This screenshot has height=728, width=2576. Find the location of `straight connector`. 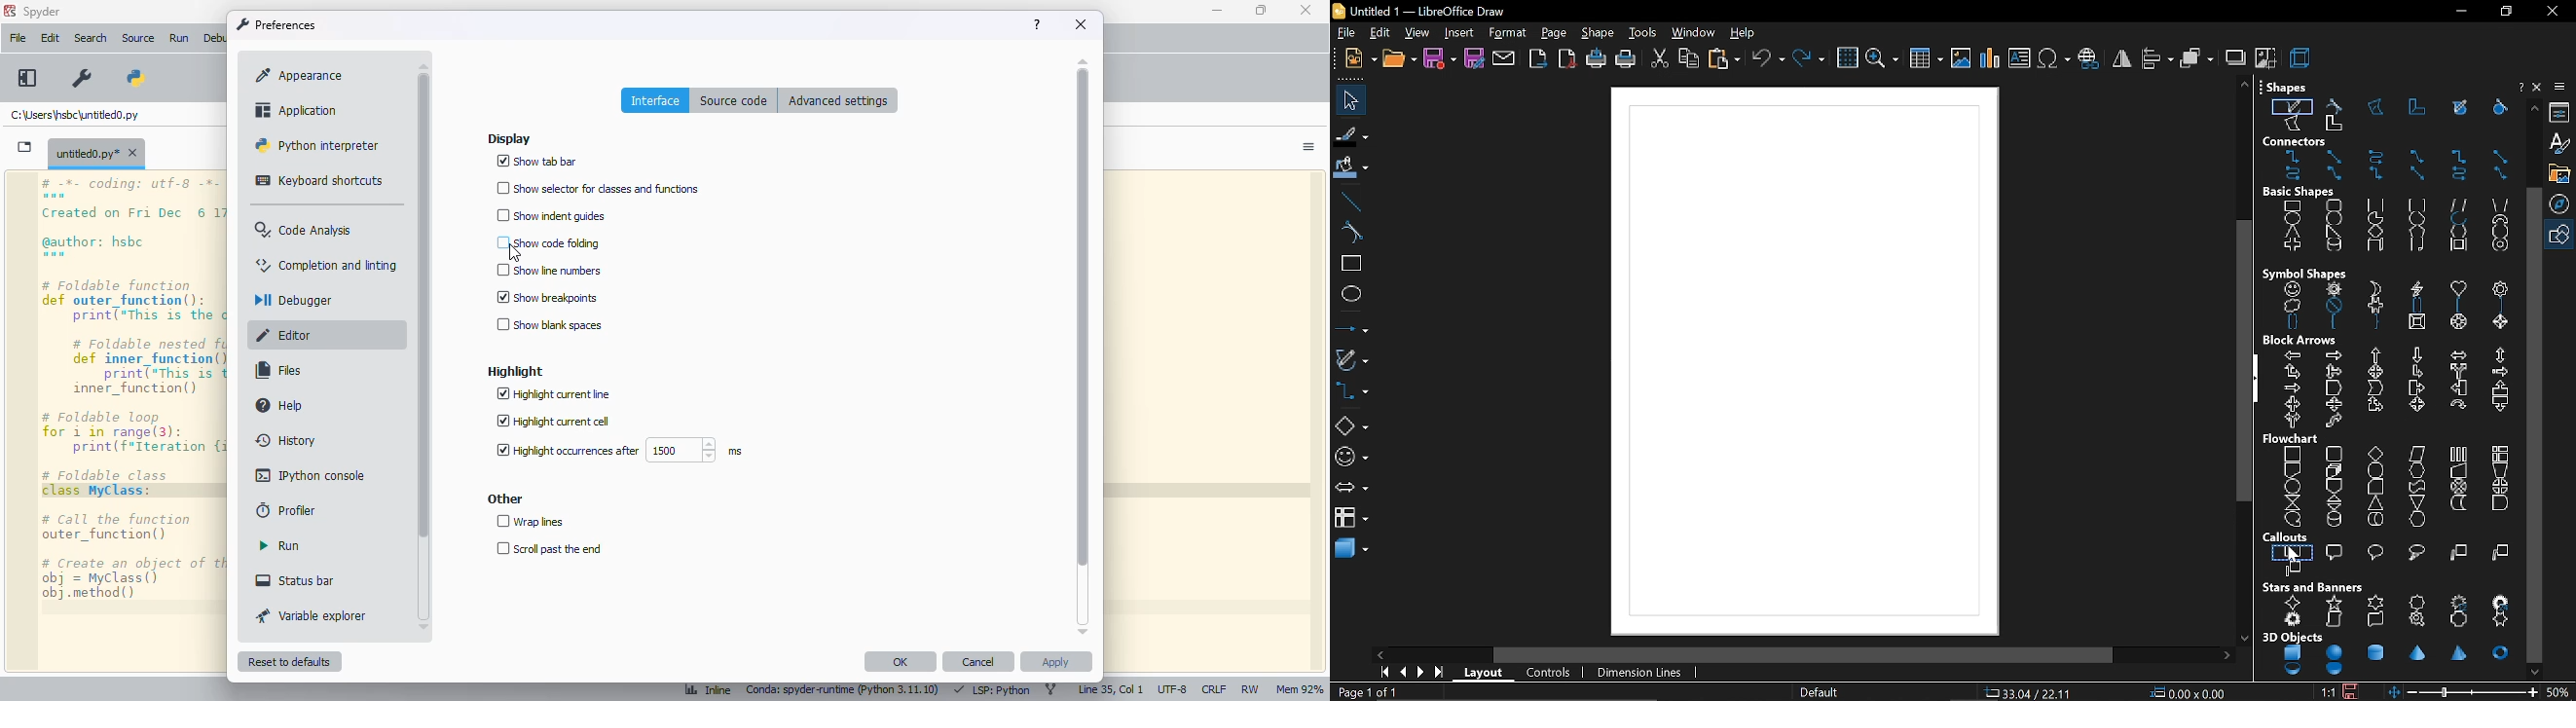

straight connector is located at coordinates (2499, 157).